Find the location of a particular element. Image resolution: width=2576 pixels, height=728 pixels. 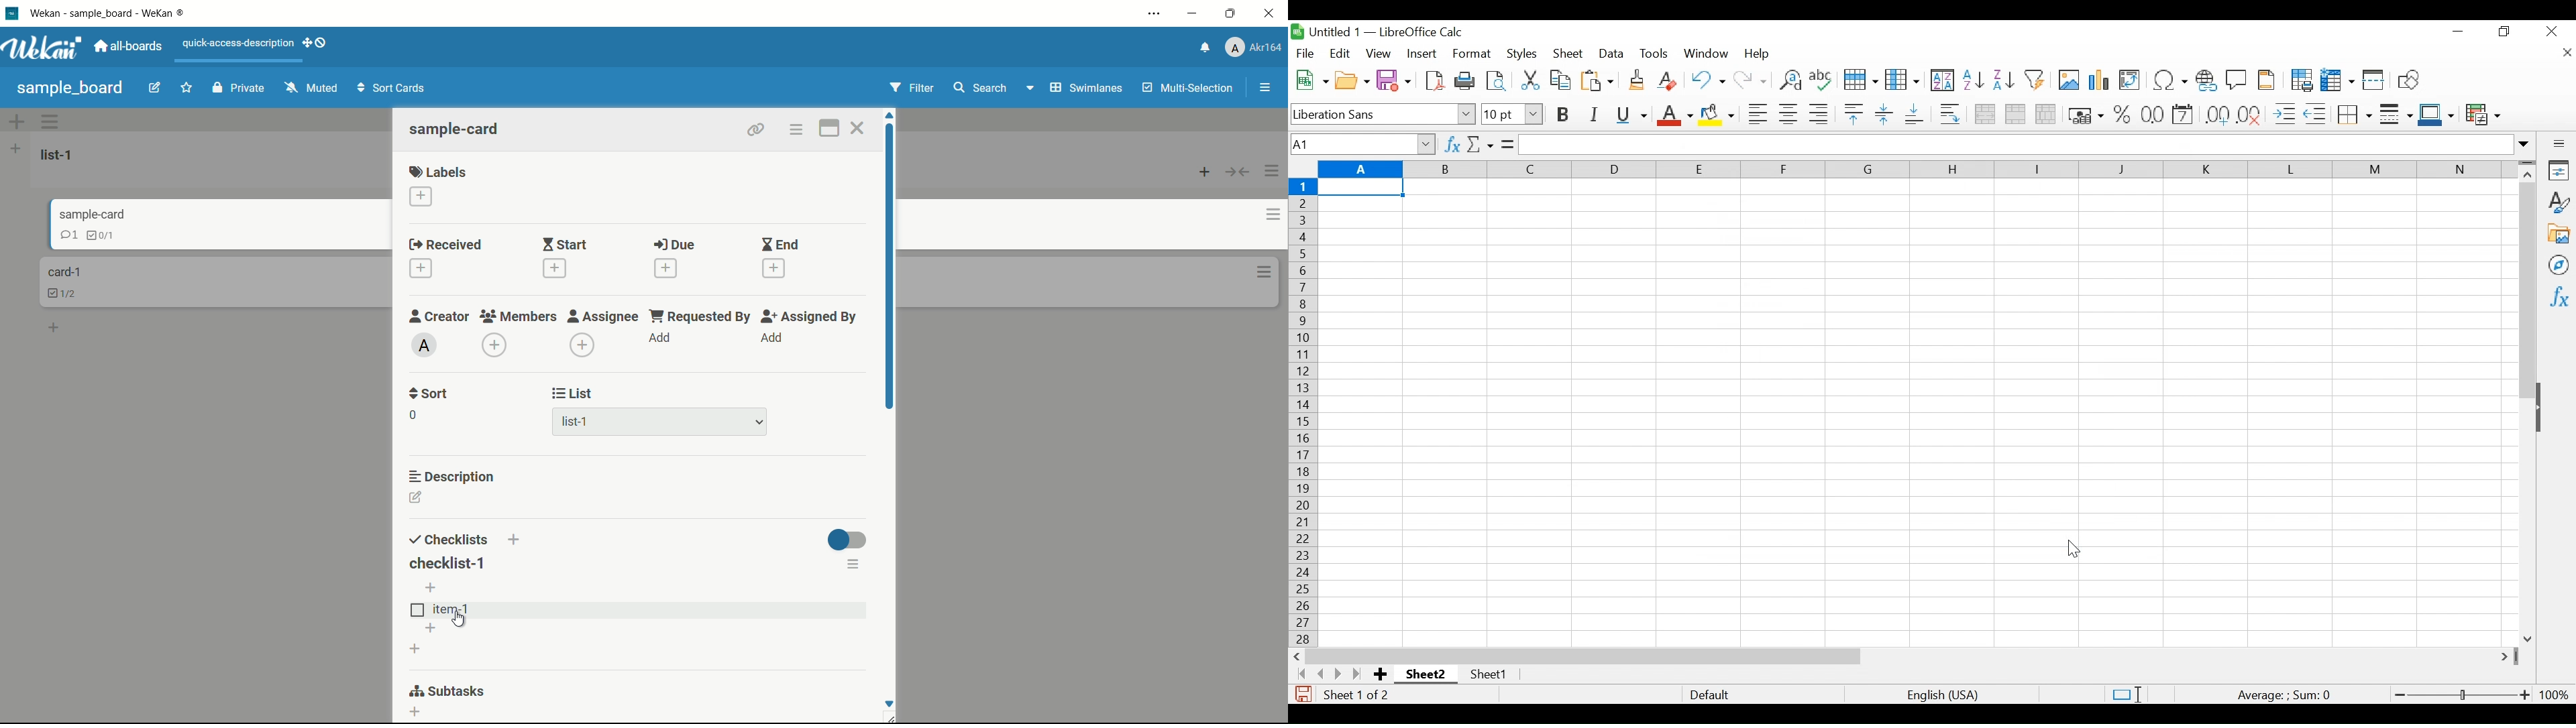

Close document is located at coordinates (2567, 53).